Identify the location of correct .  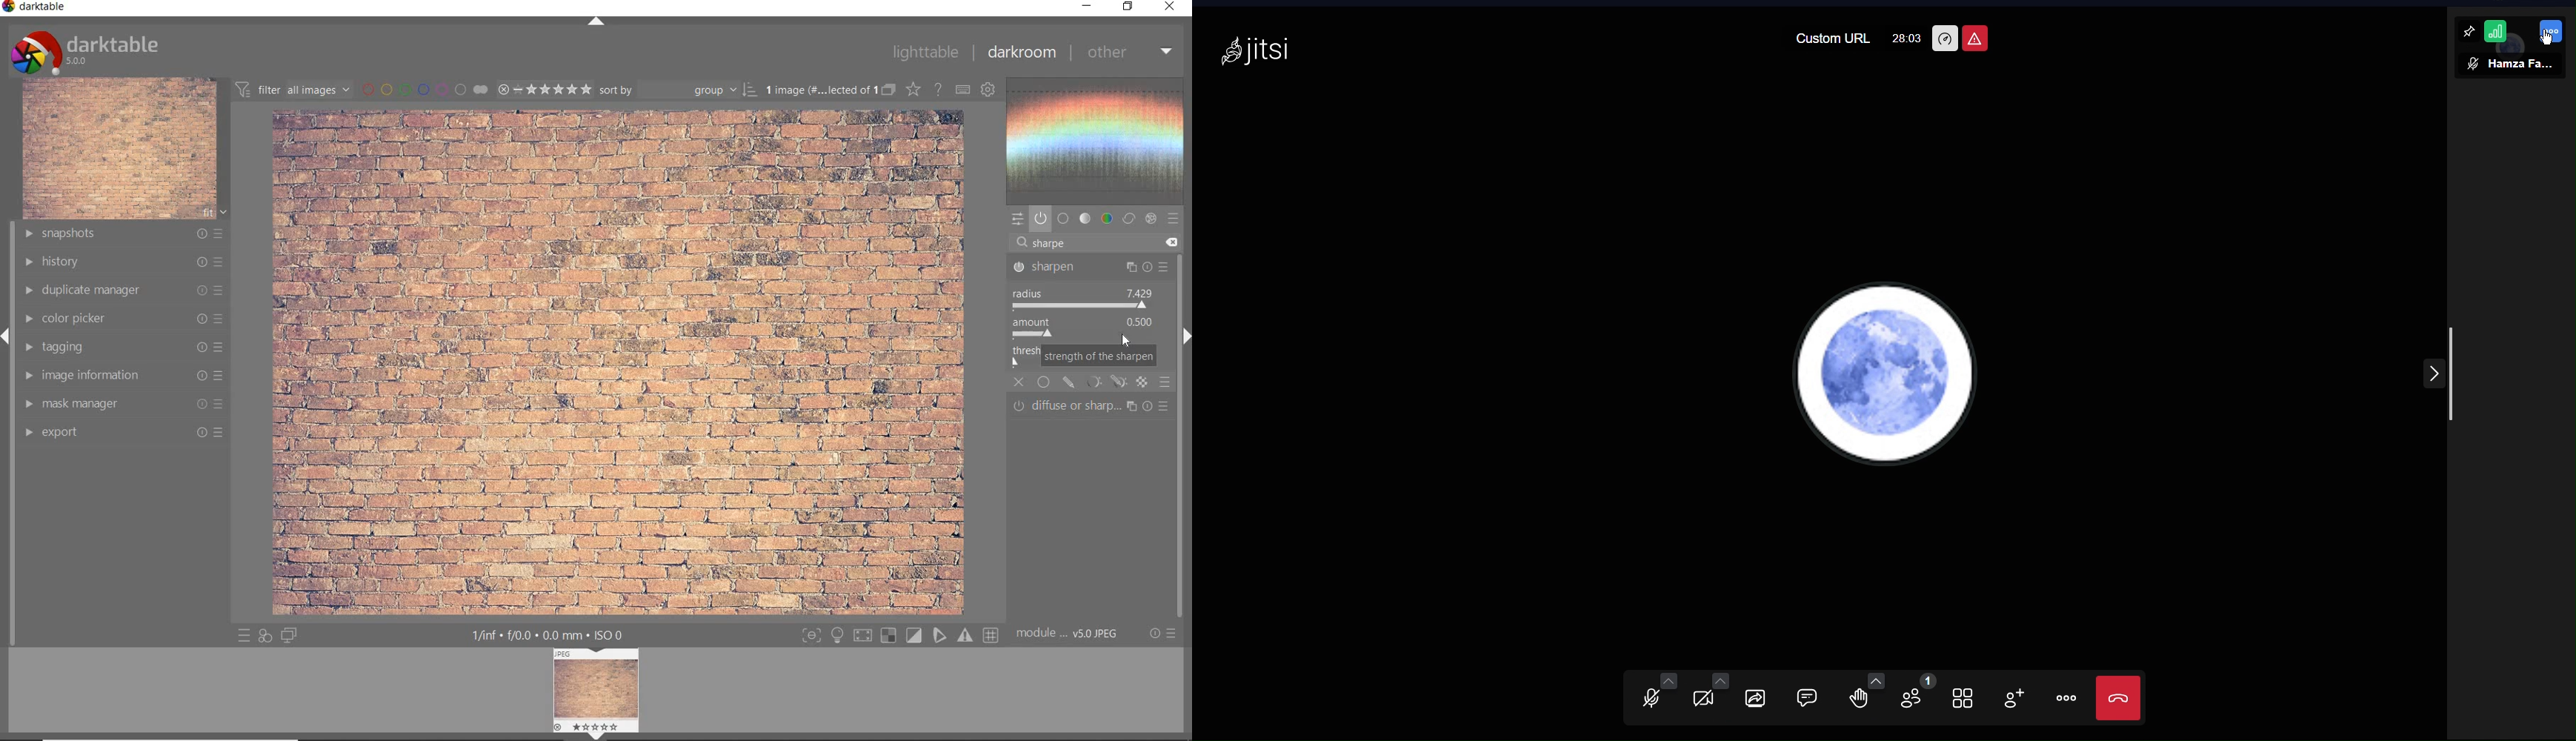
(1129, 219).